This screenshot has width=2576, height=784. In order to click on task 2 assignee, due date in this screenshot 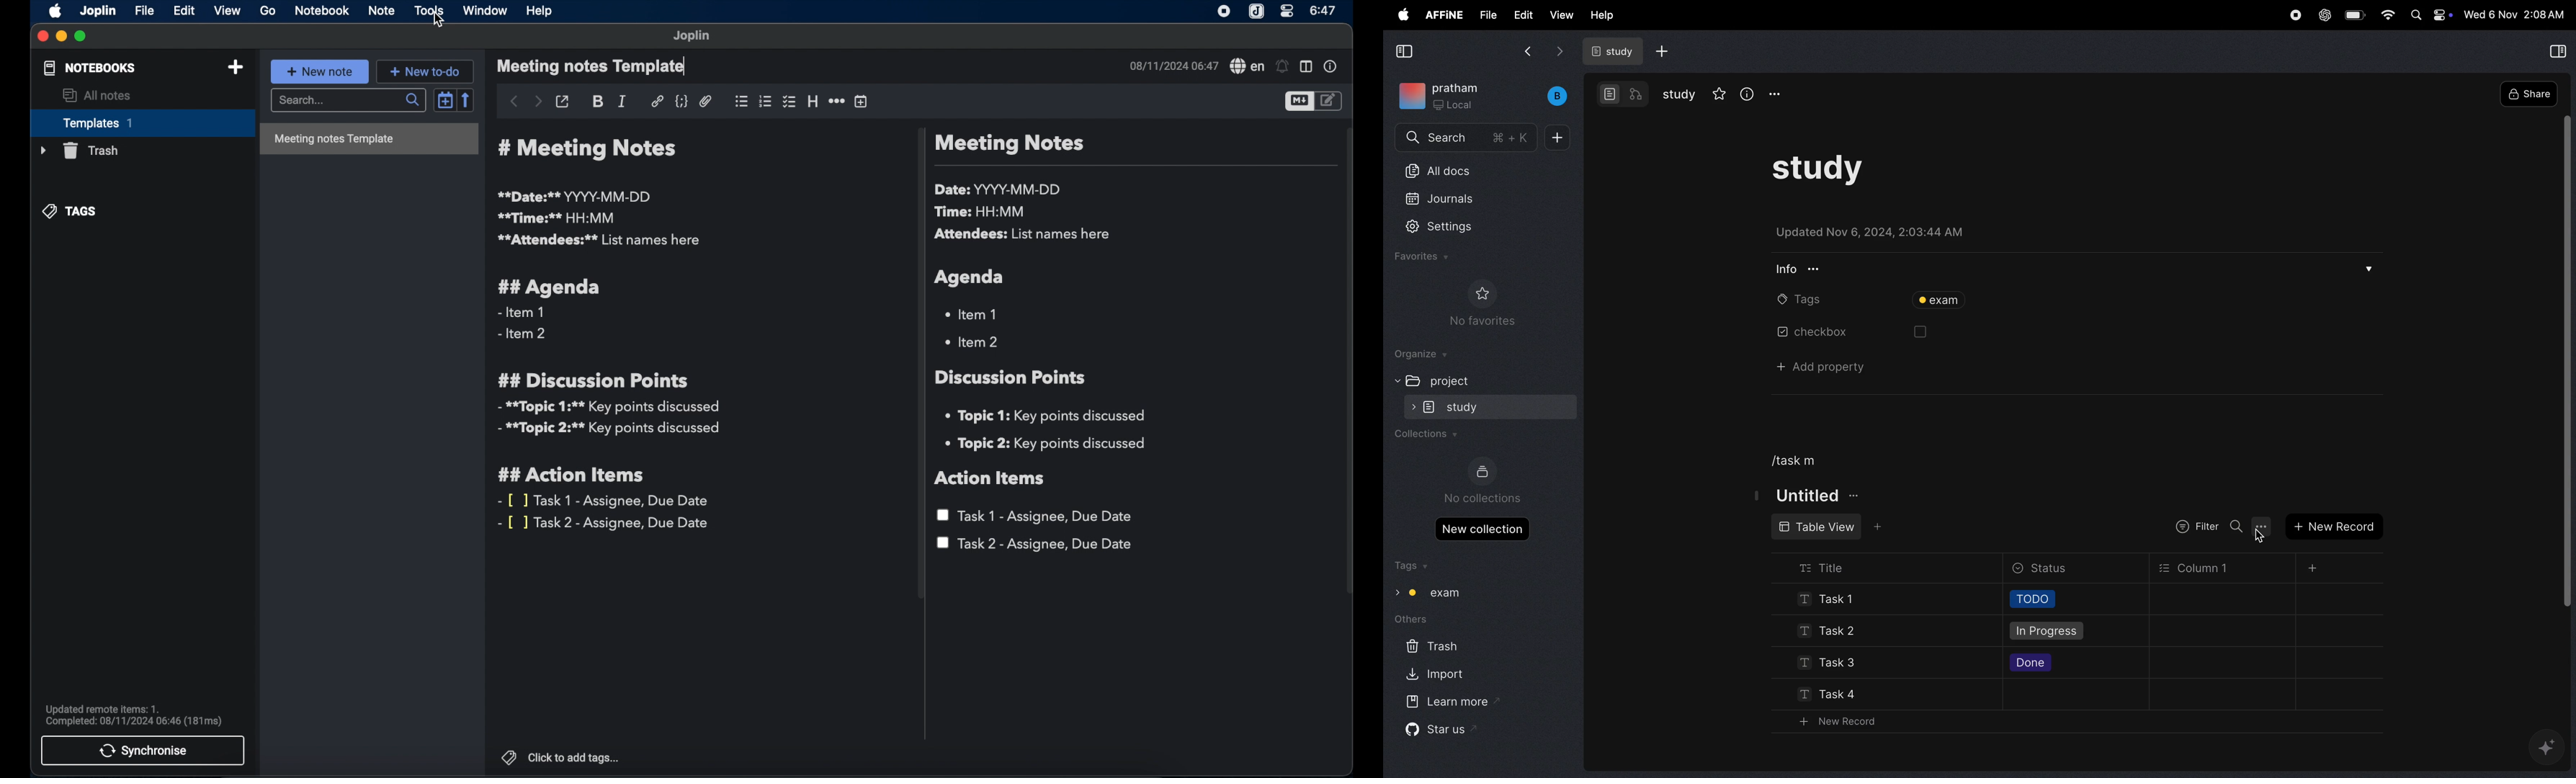, I will do `click(1035, 545)`.